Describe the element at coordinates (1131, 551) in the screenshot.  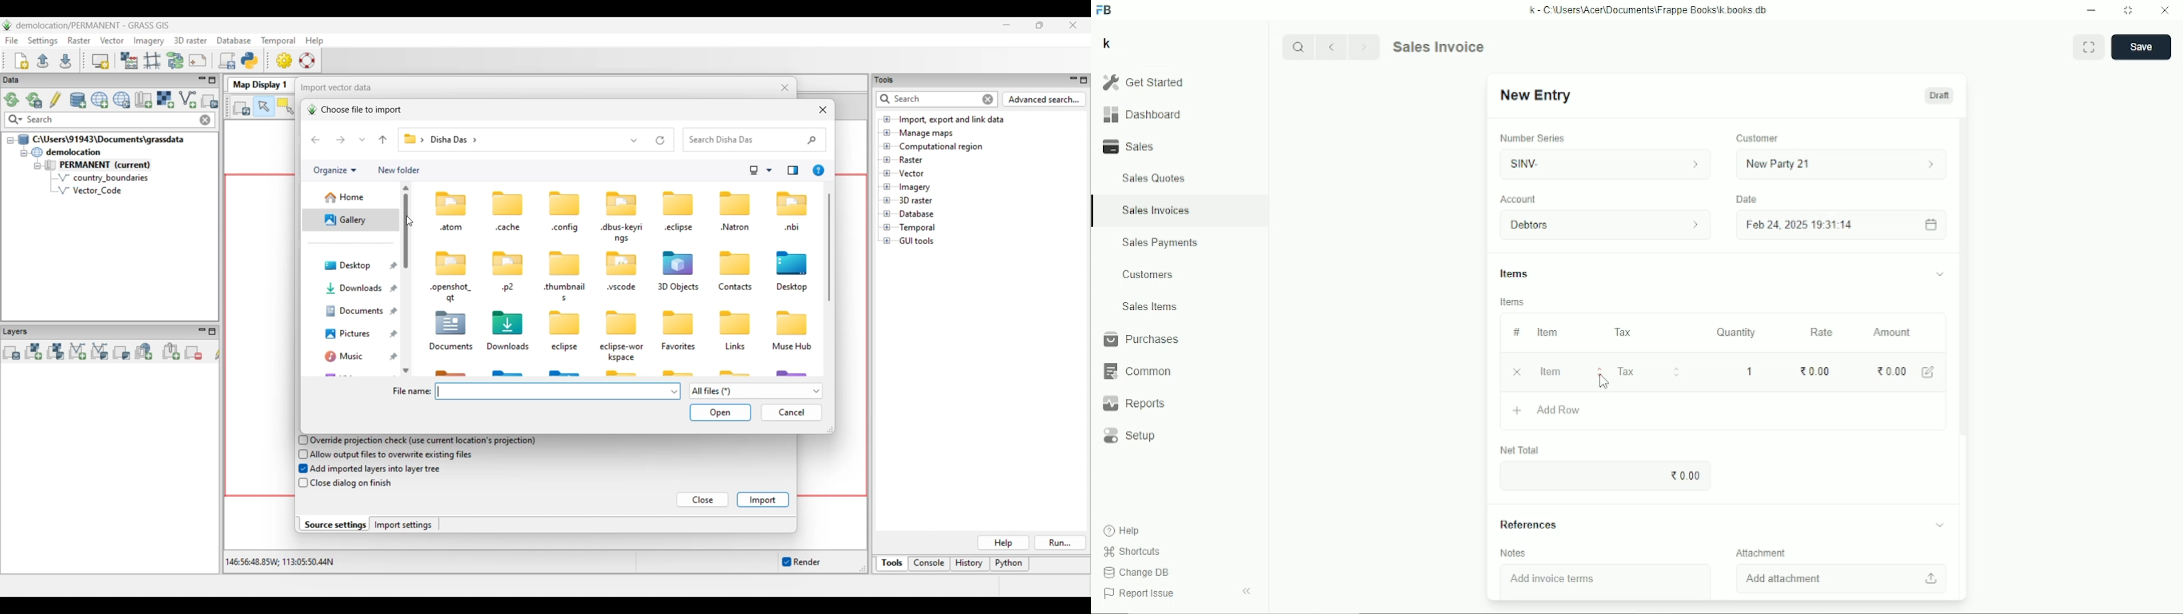
I see `Shortcuts` at that location.